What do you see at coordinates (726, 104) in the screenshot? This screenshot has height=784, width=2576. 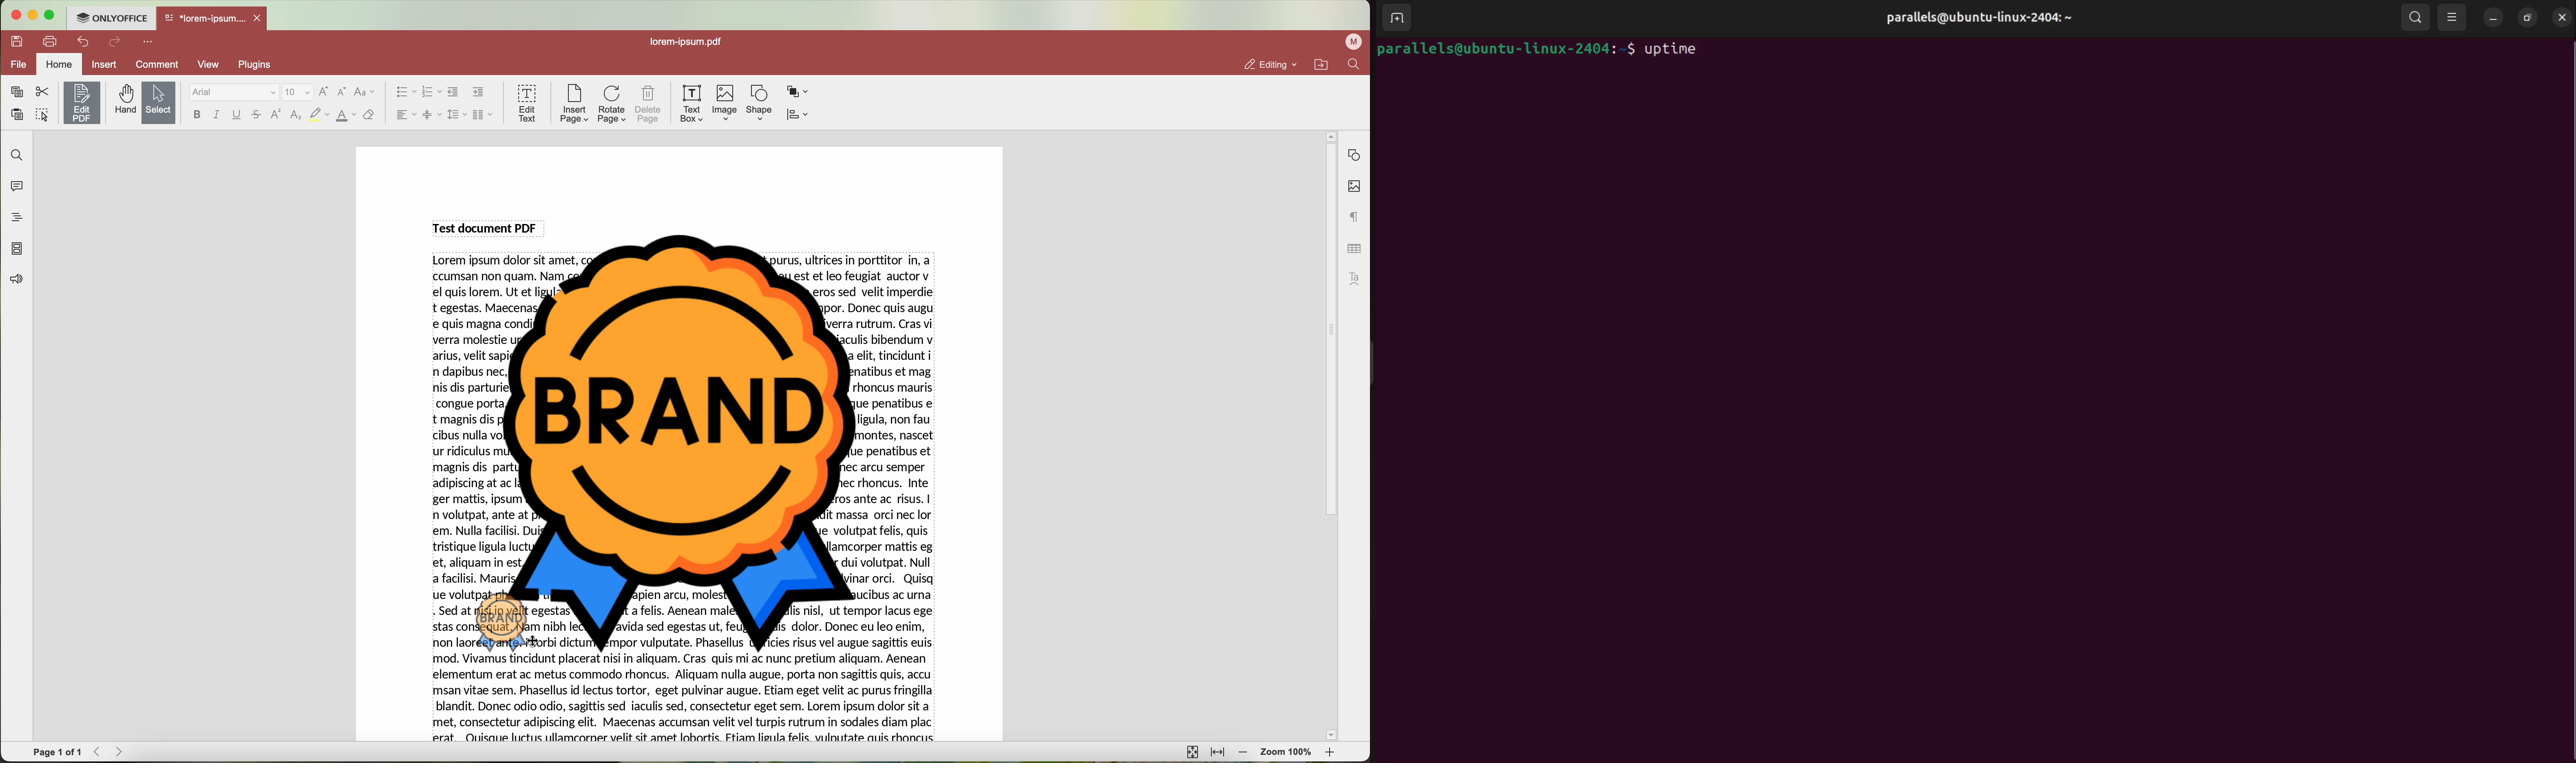 I see `Image` at bounding box center [726, 104].